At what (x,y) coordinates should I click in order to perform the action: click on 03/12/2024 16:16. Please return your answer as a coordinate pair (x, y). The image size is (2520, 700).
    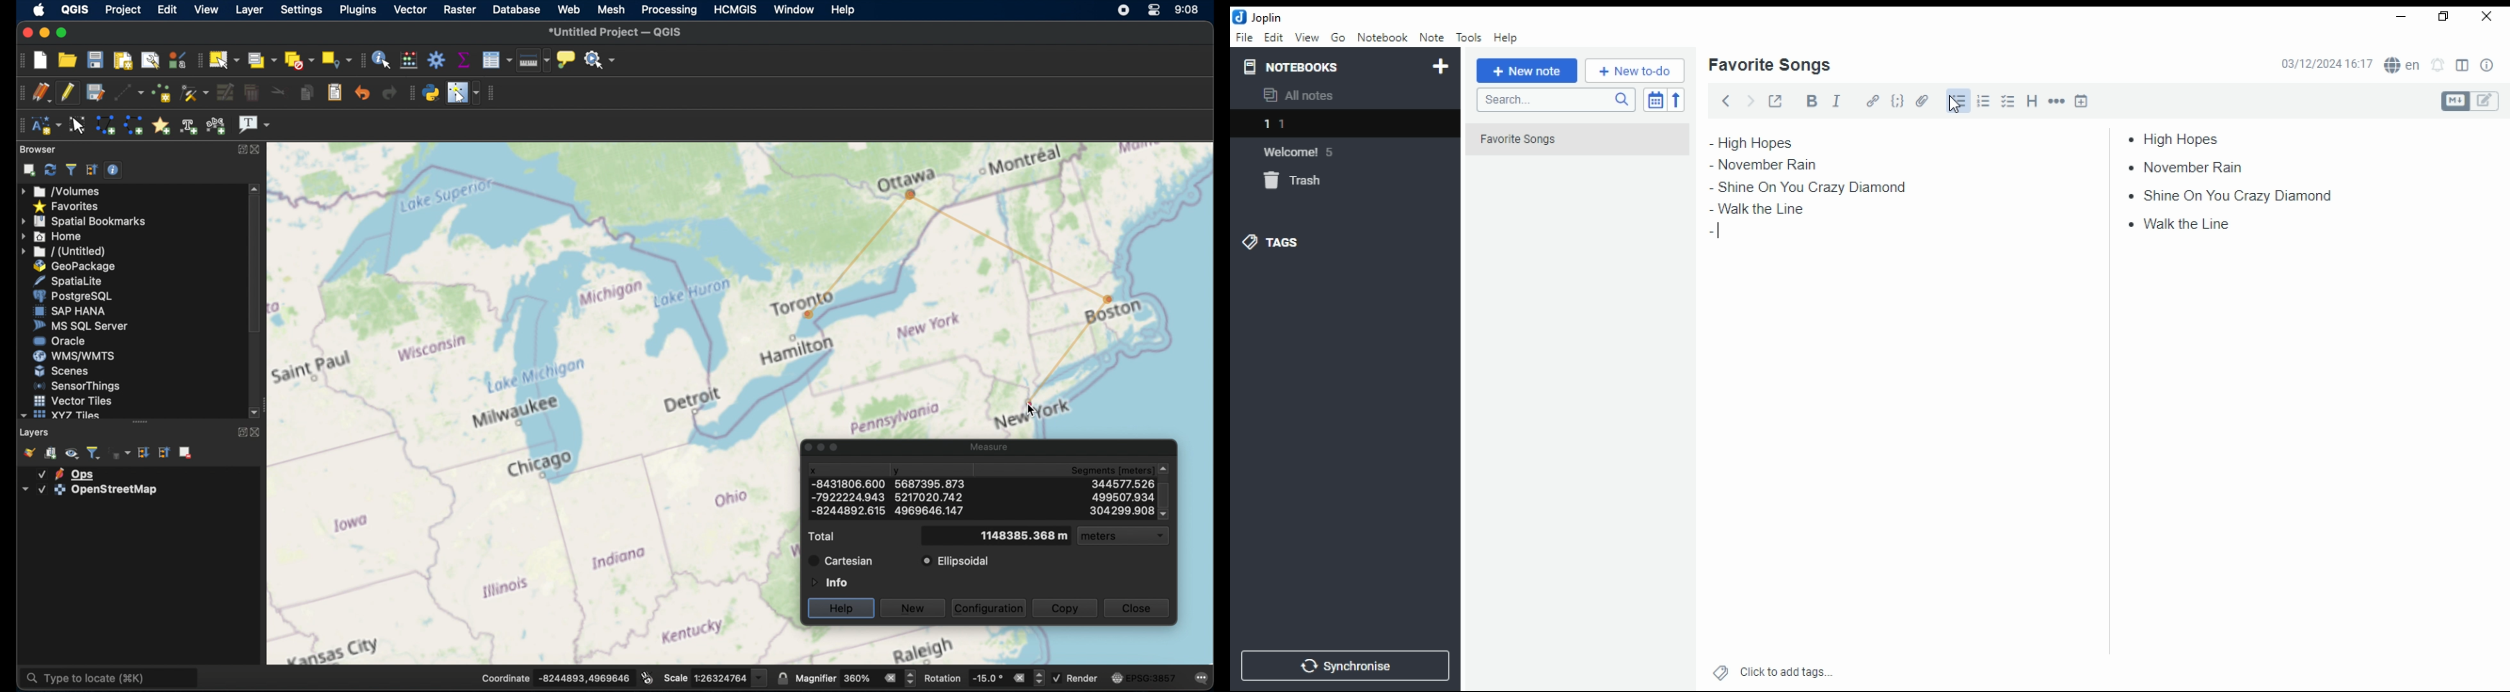
    Looking at the image, I should click on (2326, 64).